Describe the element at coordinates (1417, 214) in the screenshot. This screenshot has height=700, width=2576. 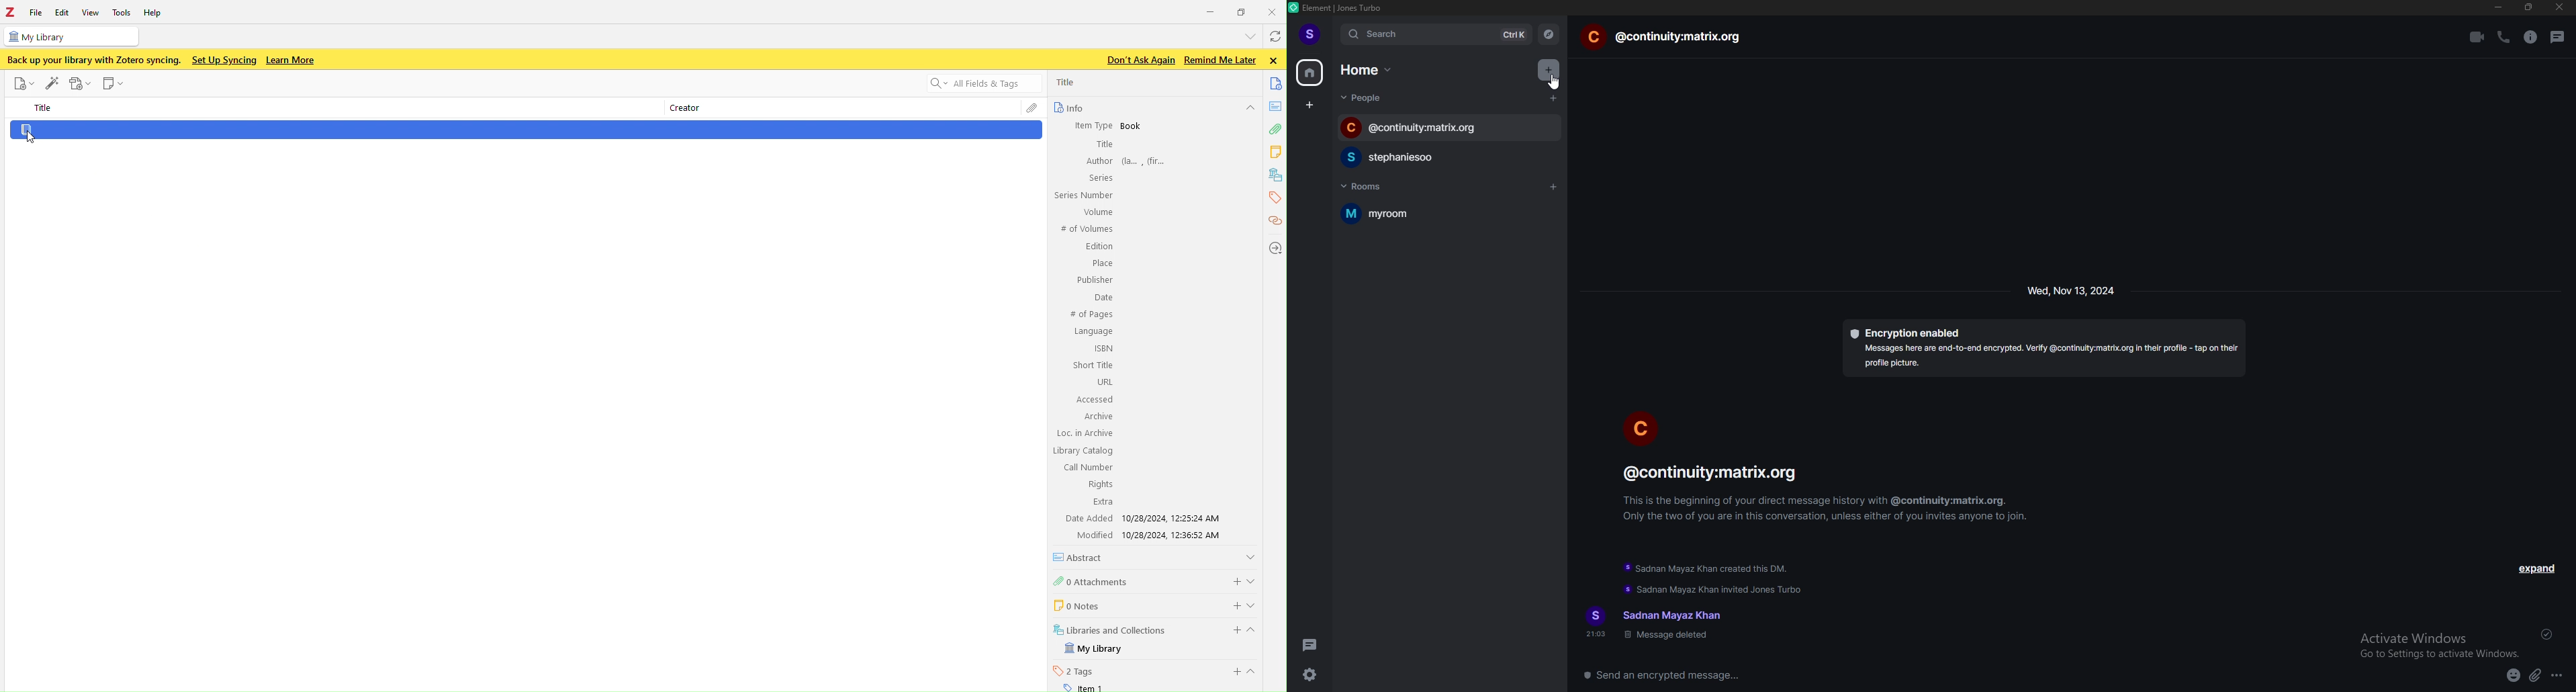
I see `myroom` at that location.